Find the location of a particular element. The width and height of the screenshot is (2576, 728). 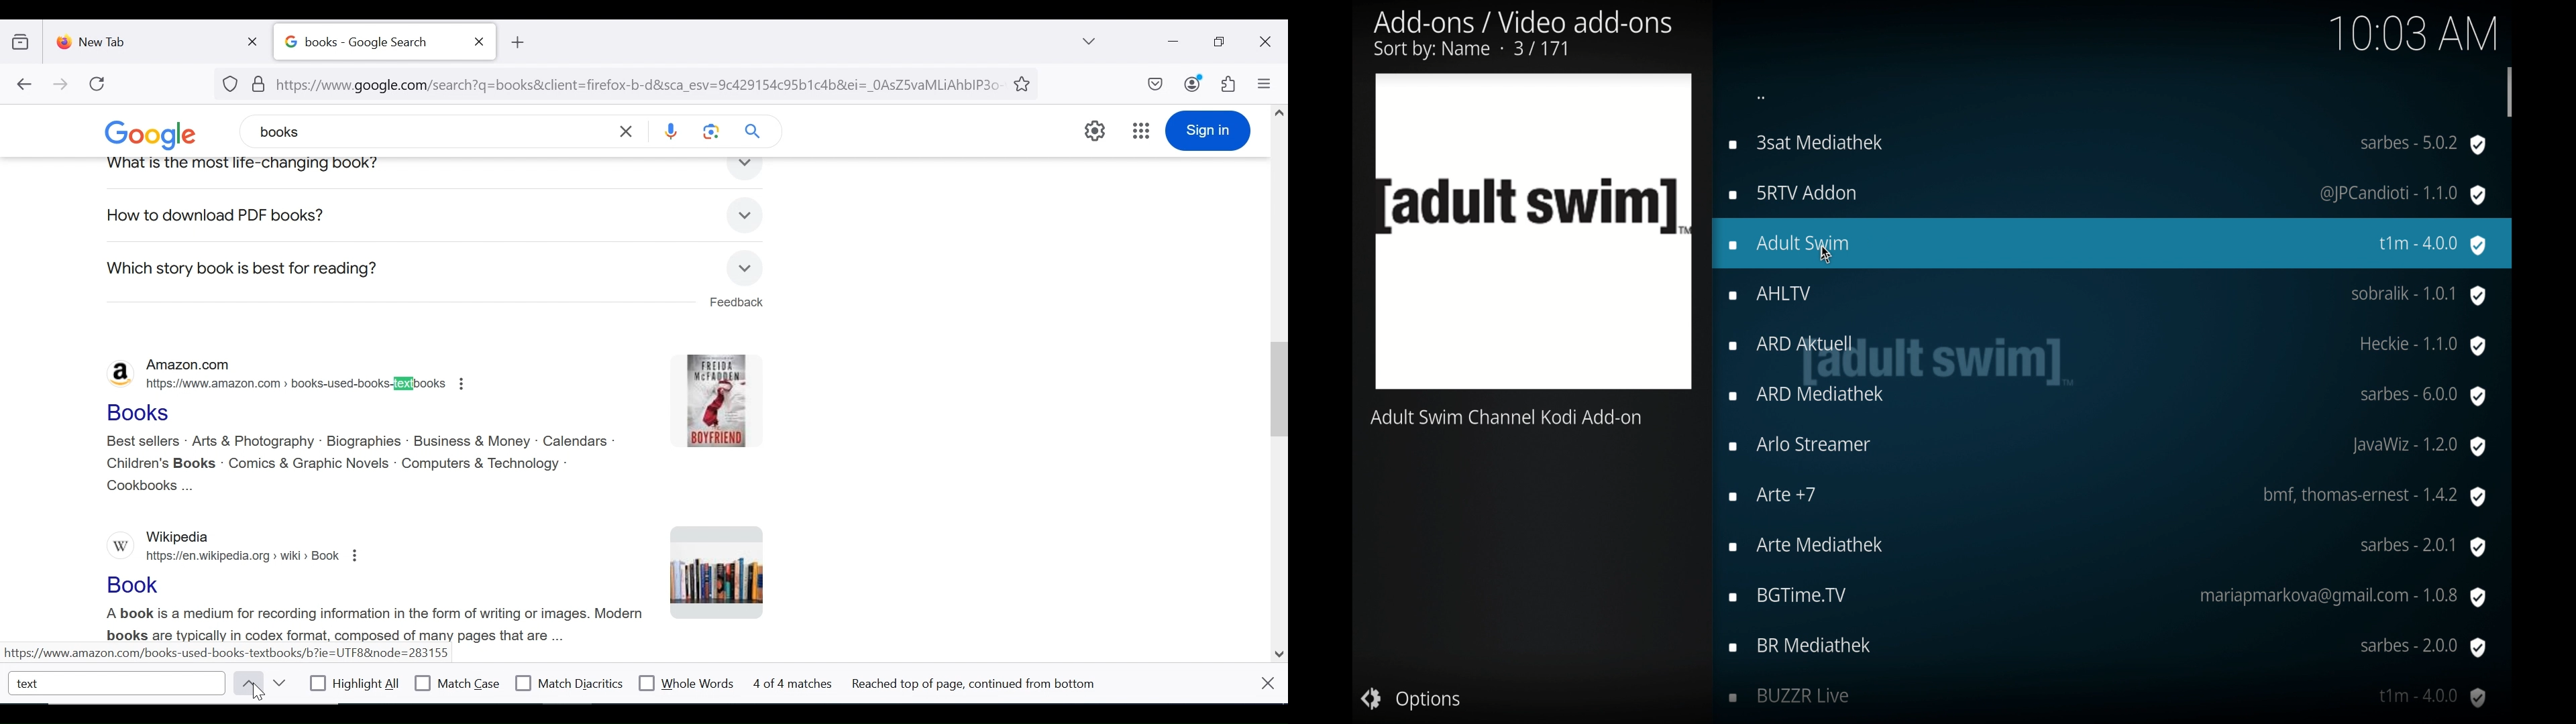

books is located at coordinates (147, 410).